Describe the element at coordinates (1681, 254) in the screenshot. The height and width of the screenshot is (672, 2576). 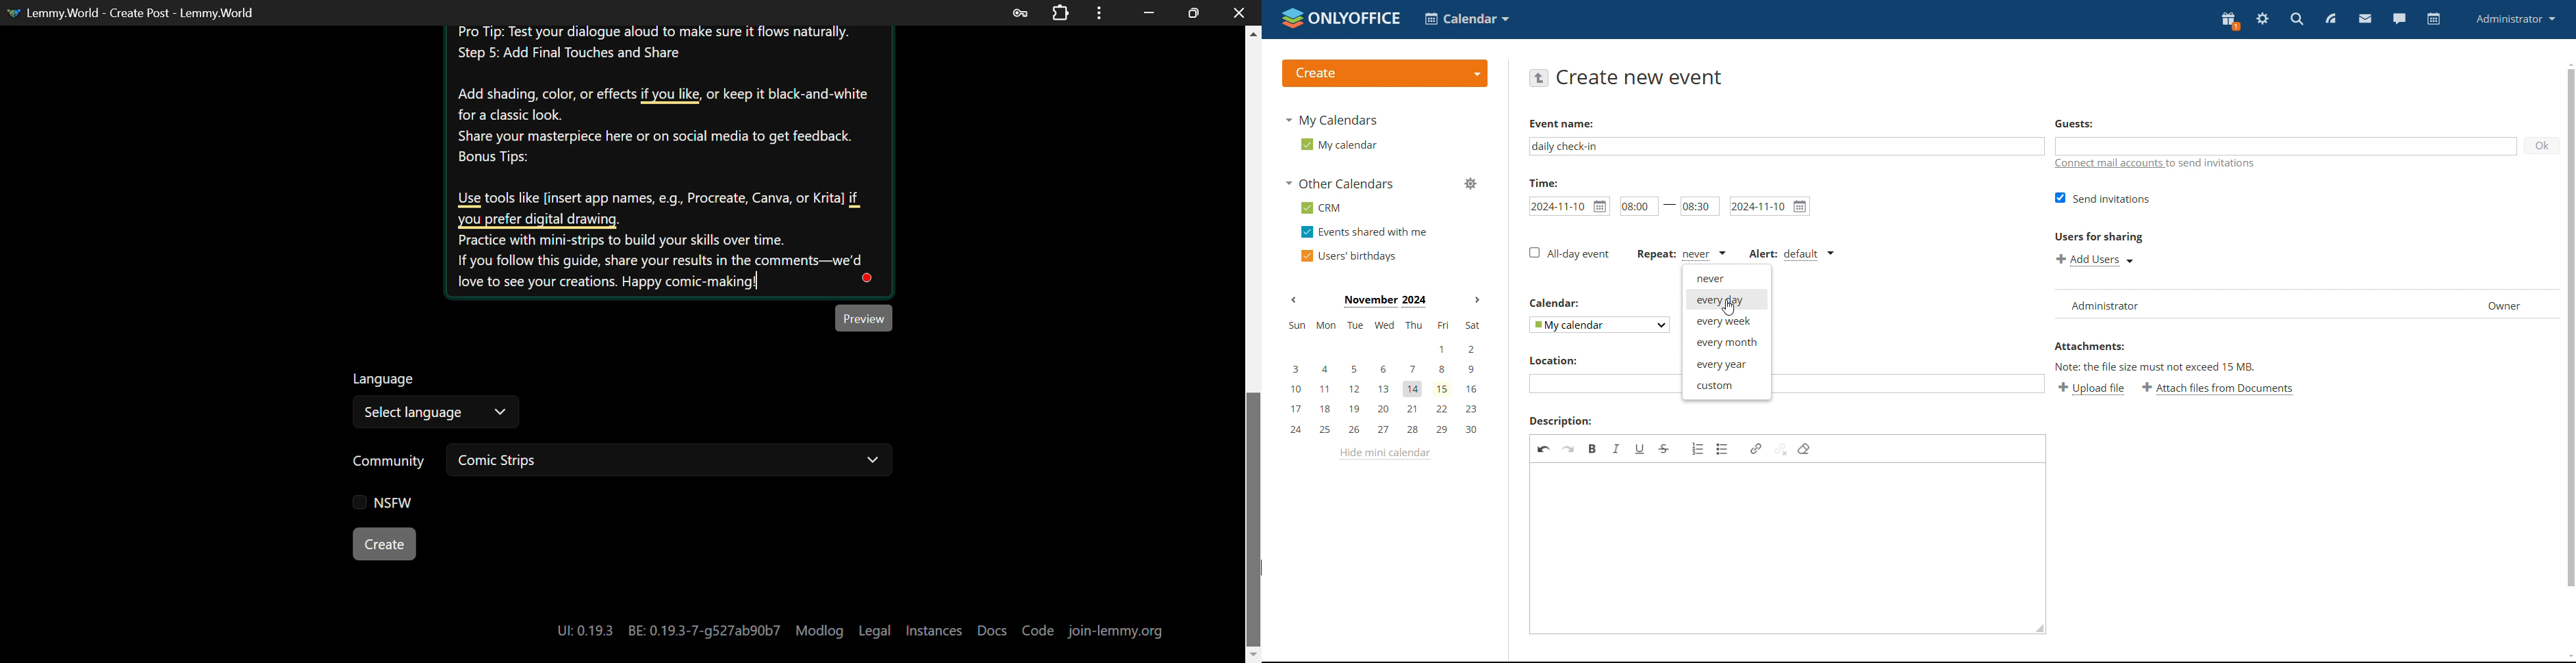
I see `event repetition` at that location.